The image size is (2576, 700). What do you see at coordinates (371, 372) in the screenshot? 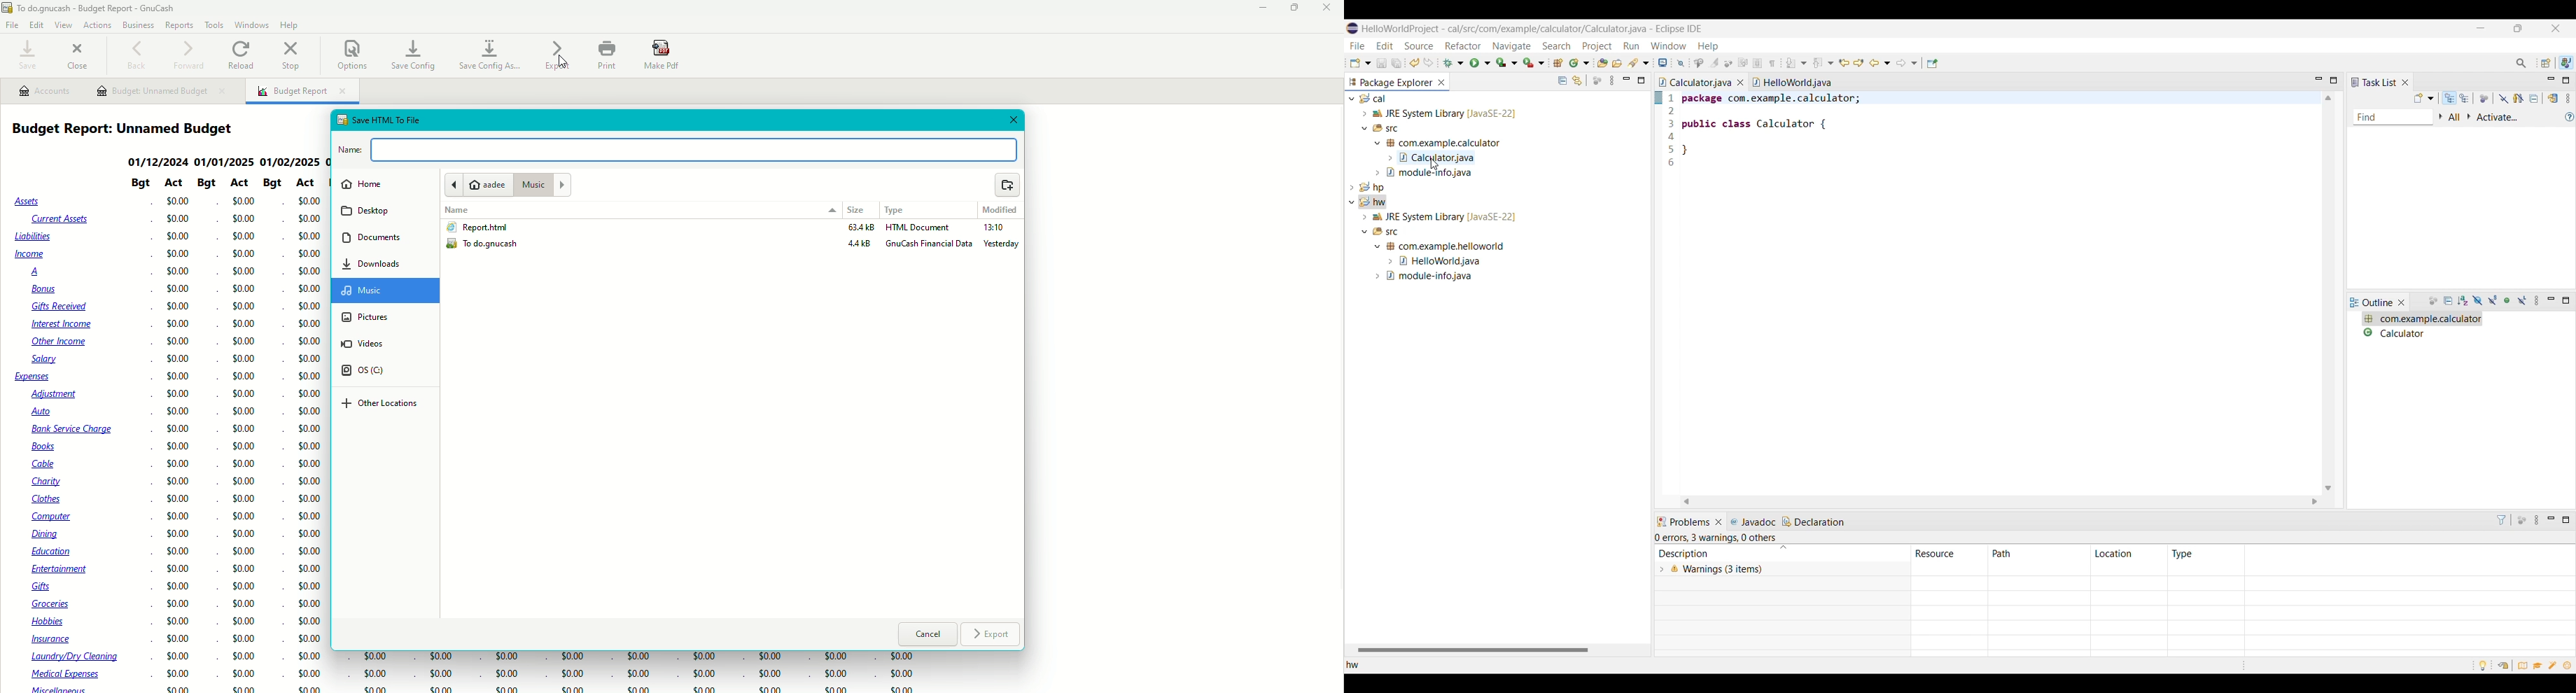
I see `OS` at bounding box center [371, 372].